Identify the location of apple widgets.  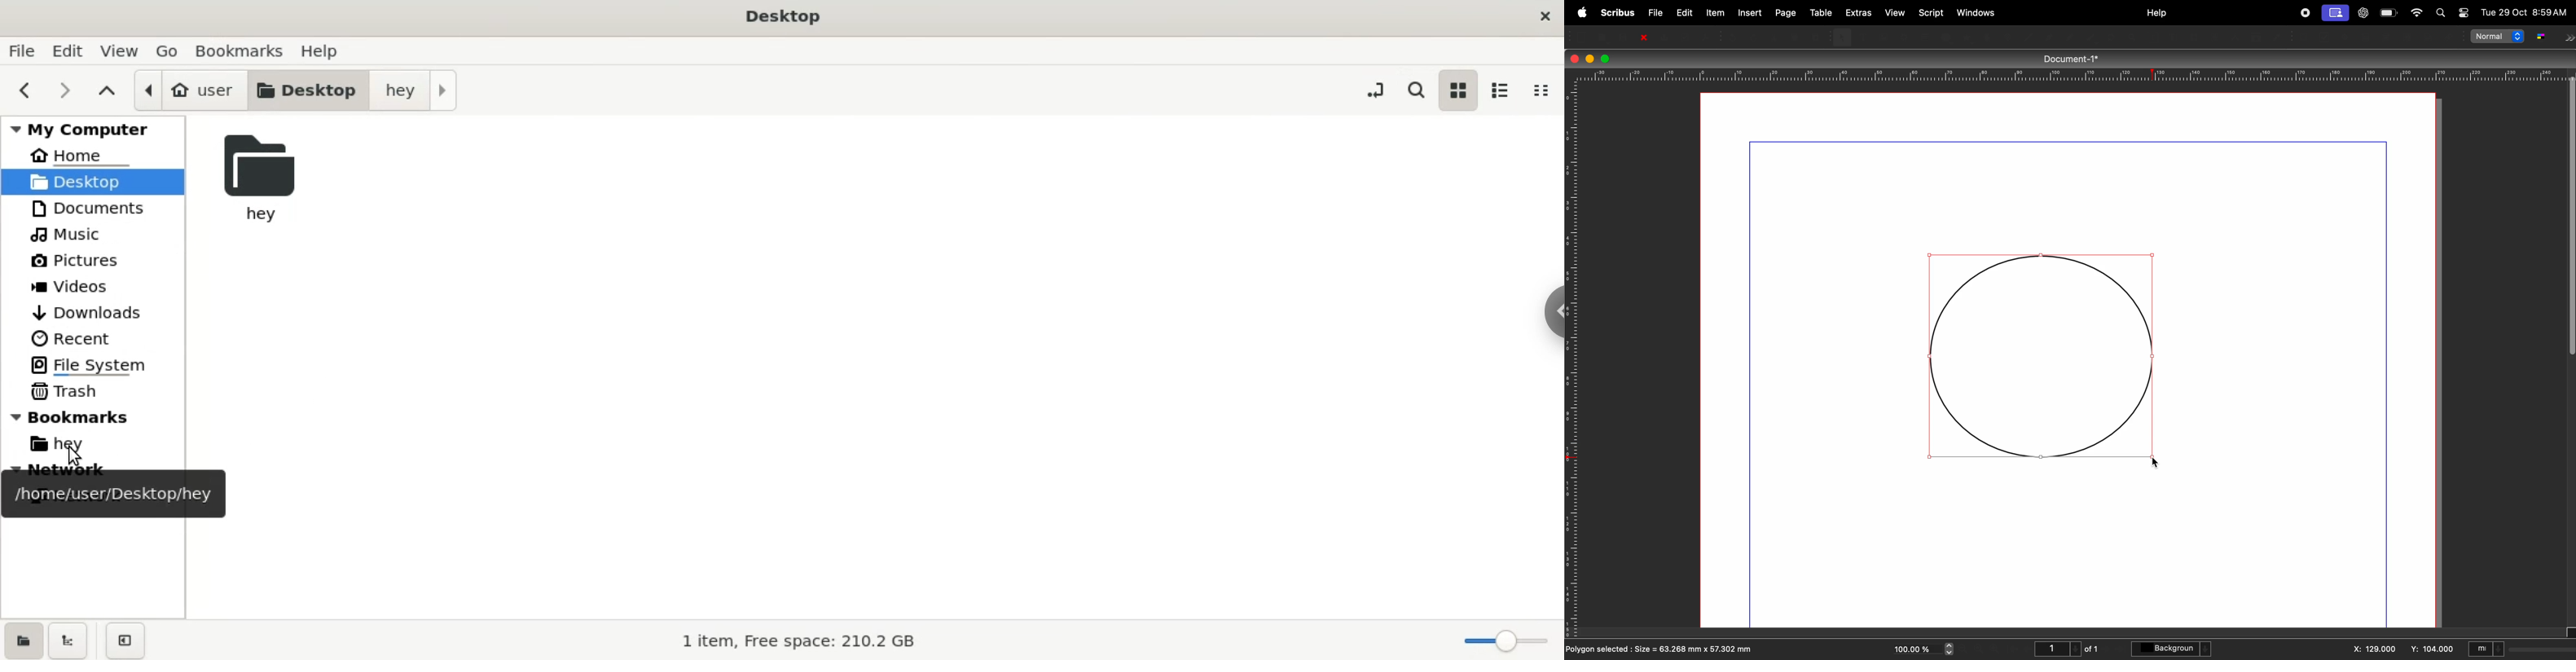
(2416, 13).